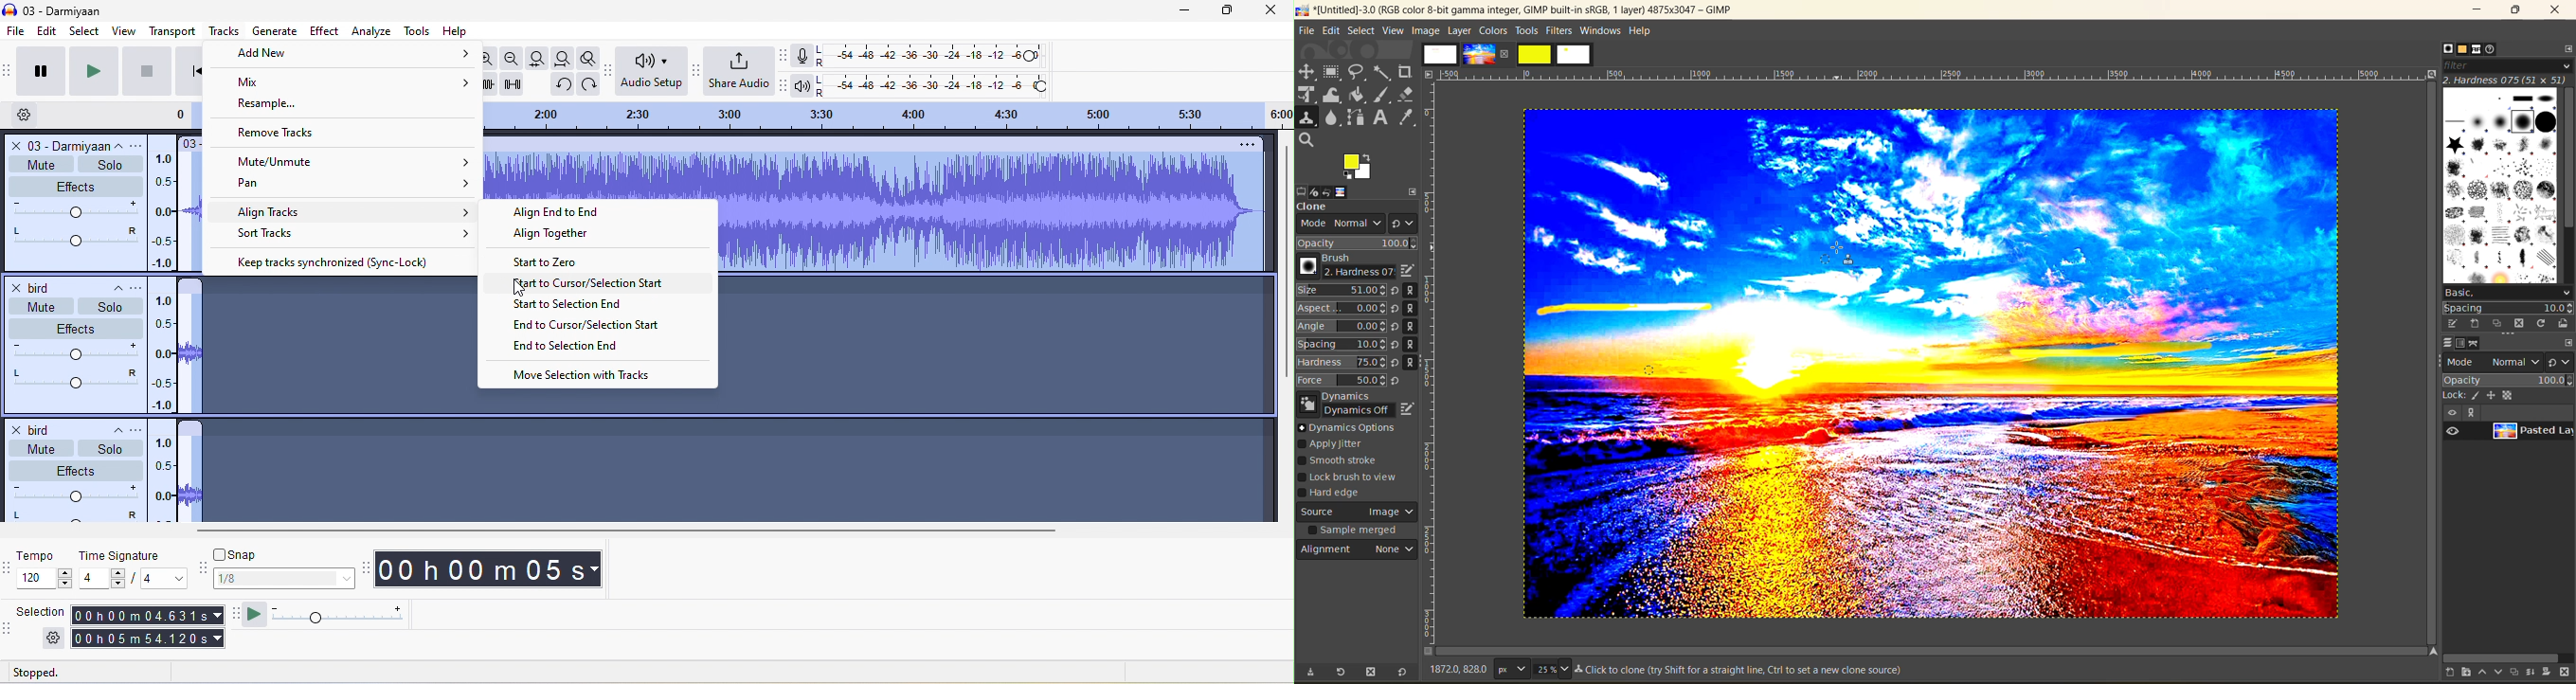  What do you see at coordinates (282, 553) in the screenshot?
I see `snap` at bounding box center [282, 553].